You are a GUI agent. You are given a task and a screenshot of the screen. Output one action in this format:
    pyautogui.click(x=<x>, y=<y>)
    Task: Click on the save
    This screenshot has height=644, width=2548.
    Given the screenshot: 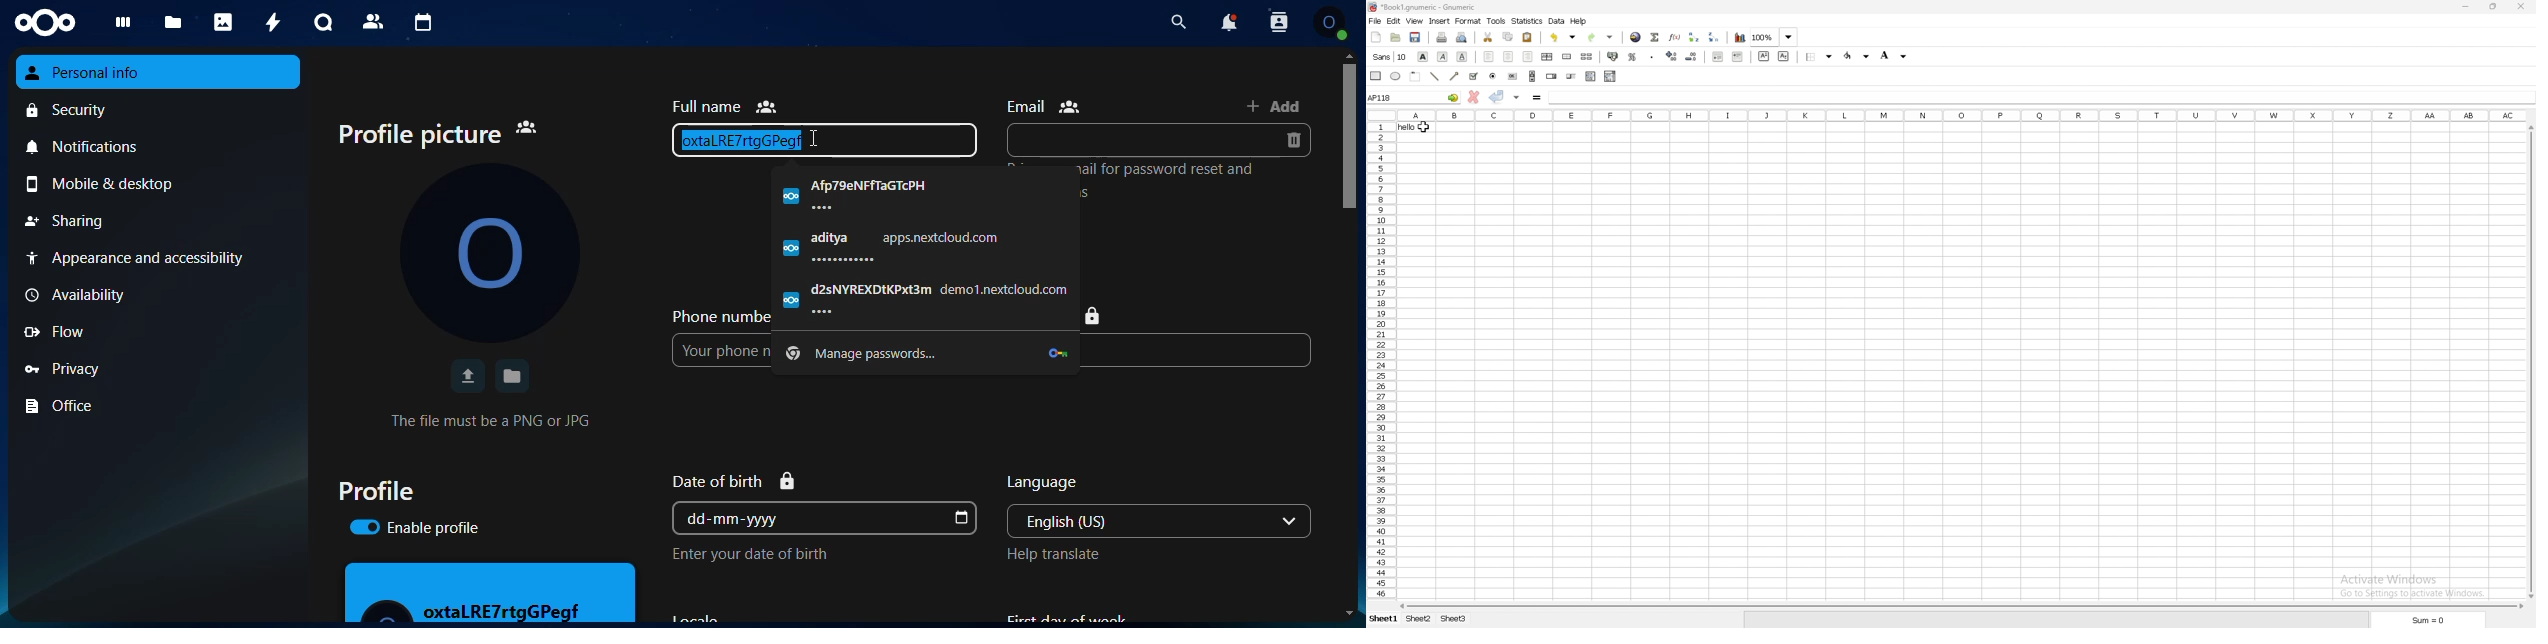 What is the action you would take?
    pyautogui.click(x=513, y=376)
    